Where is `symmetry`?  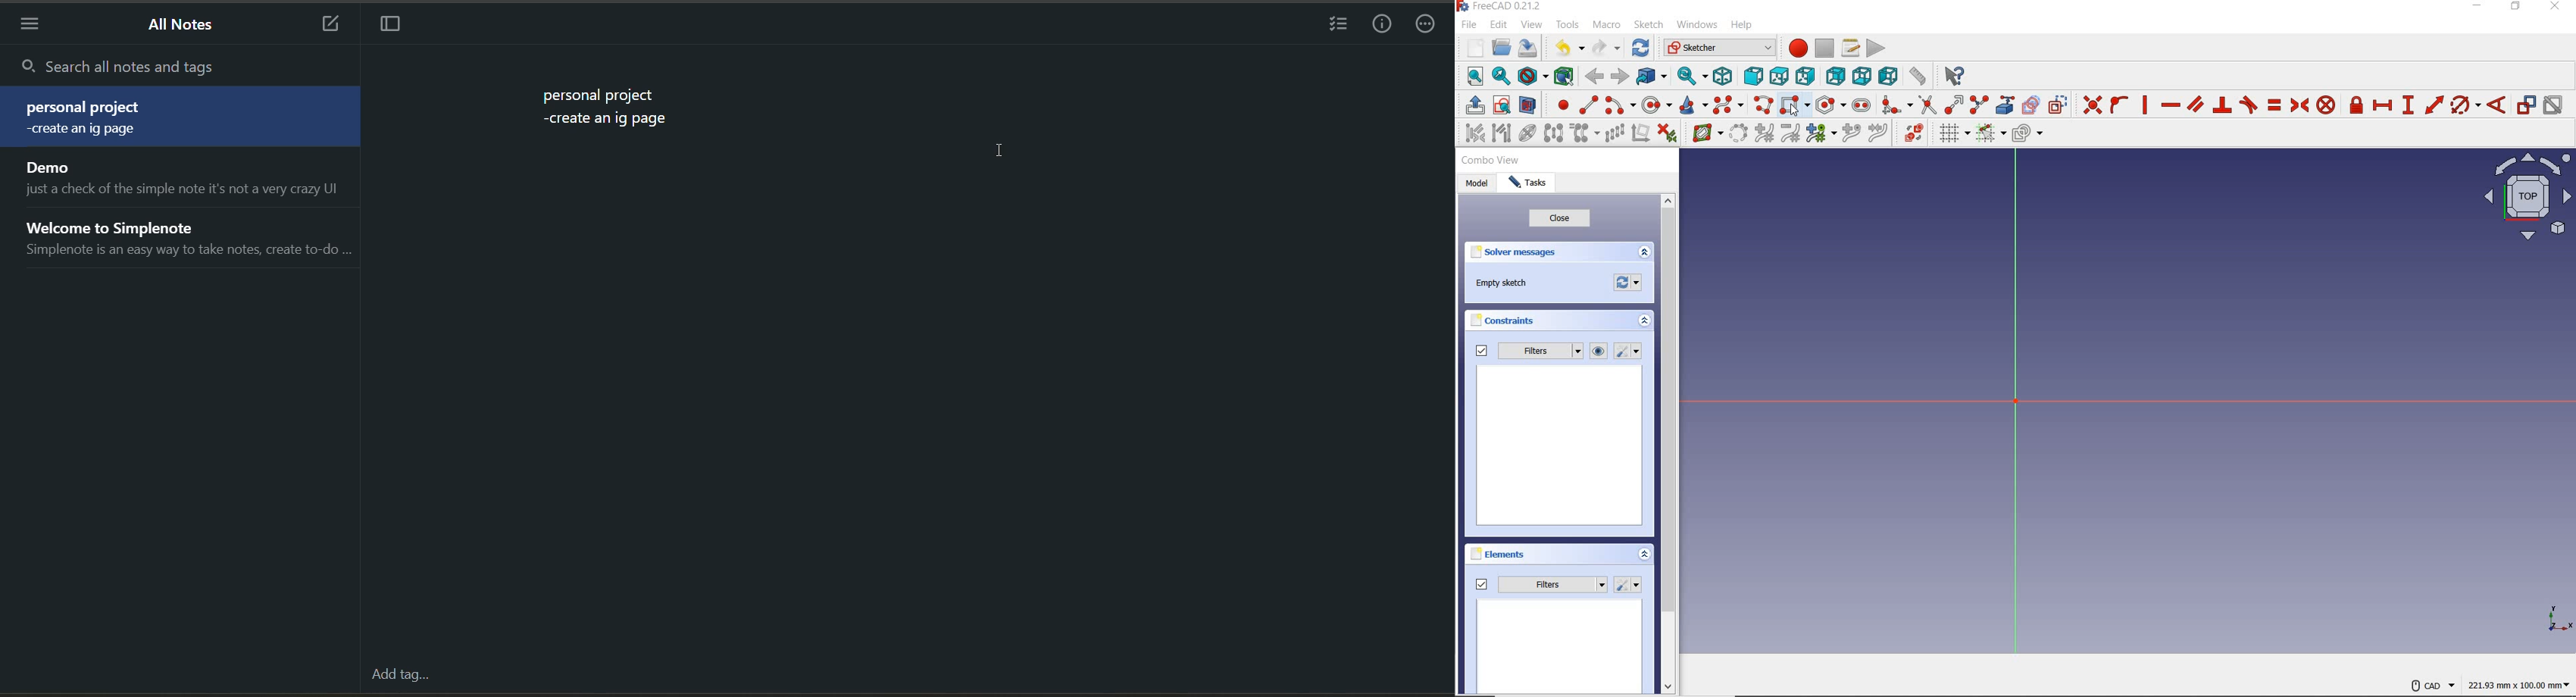 symmetry is located at coordinates (1554, 134).